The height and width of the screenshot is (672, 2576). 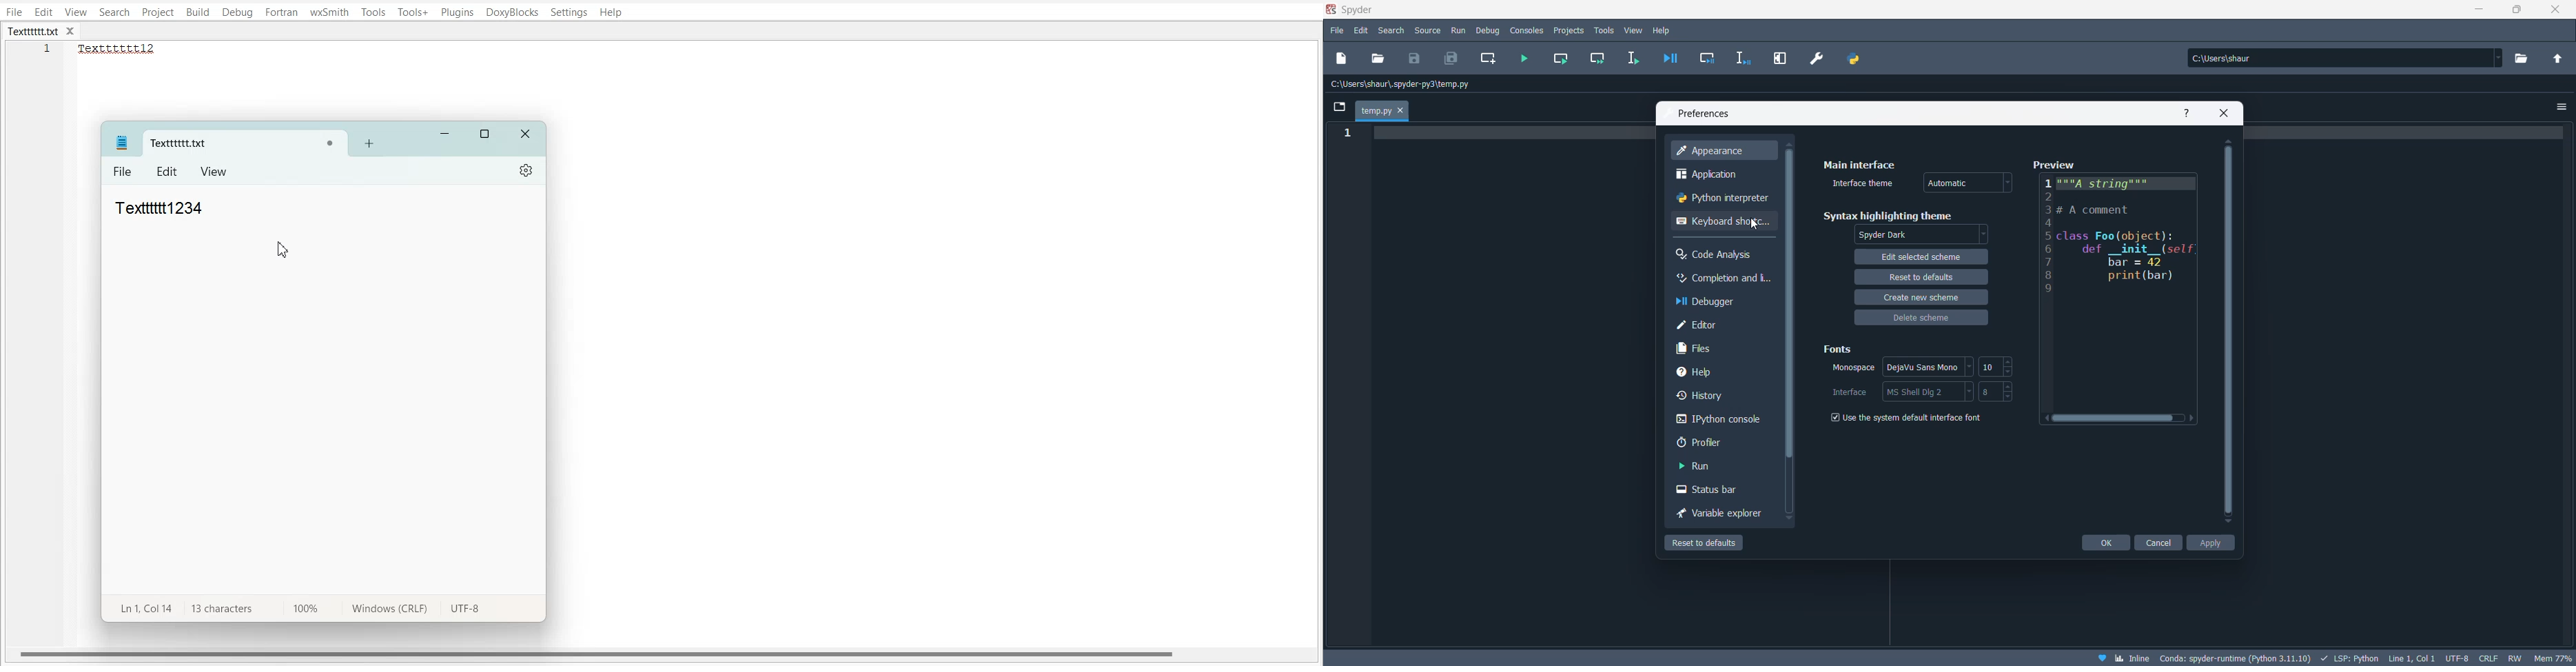 I want to click on variable explore, so click(x=1719, y=515).